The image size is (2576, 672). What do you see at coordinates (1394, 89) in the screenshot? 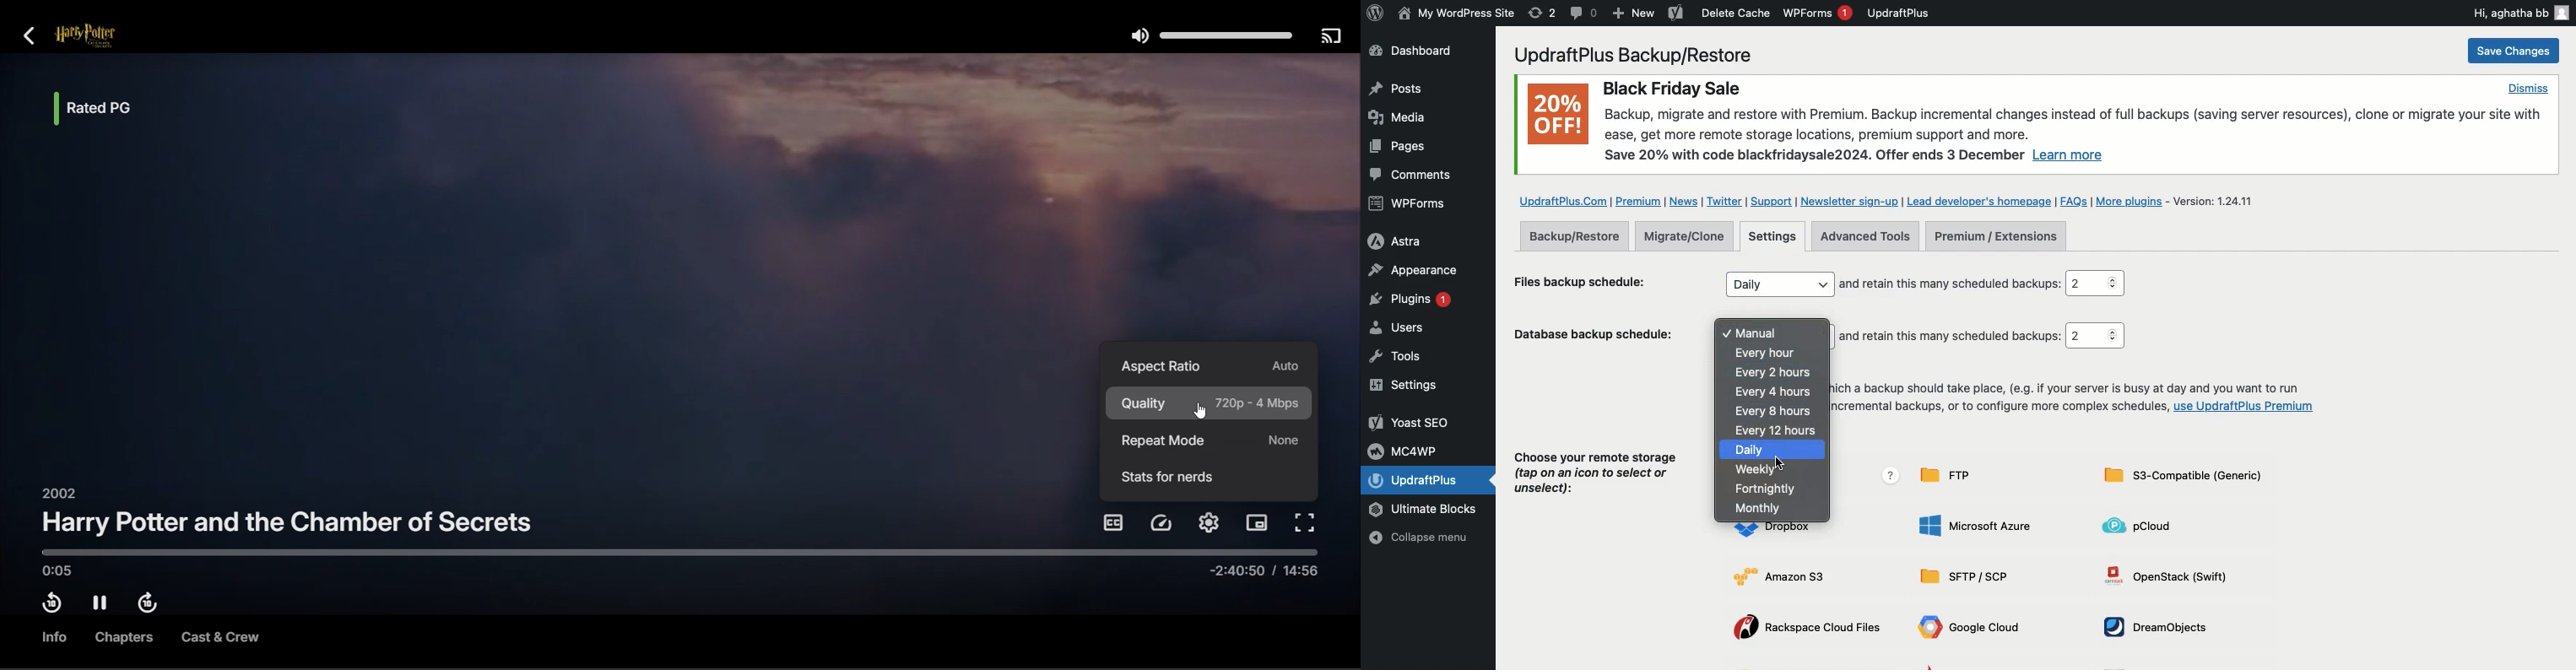
I see `Posts` at bounding box center [1394, 89].